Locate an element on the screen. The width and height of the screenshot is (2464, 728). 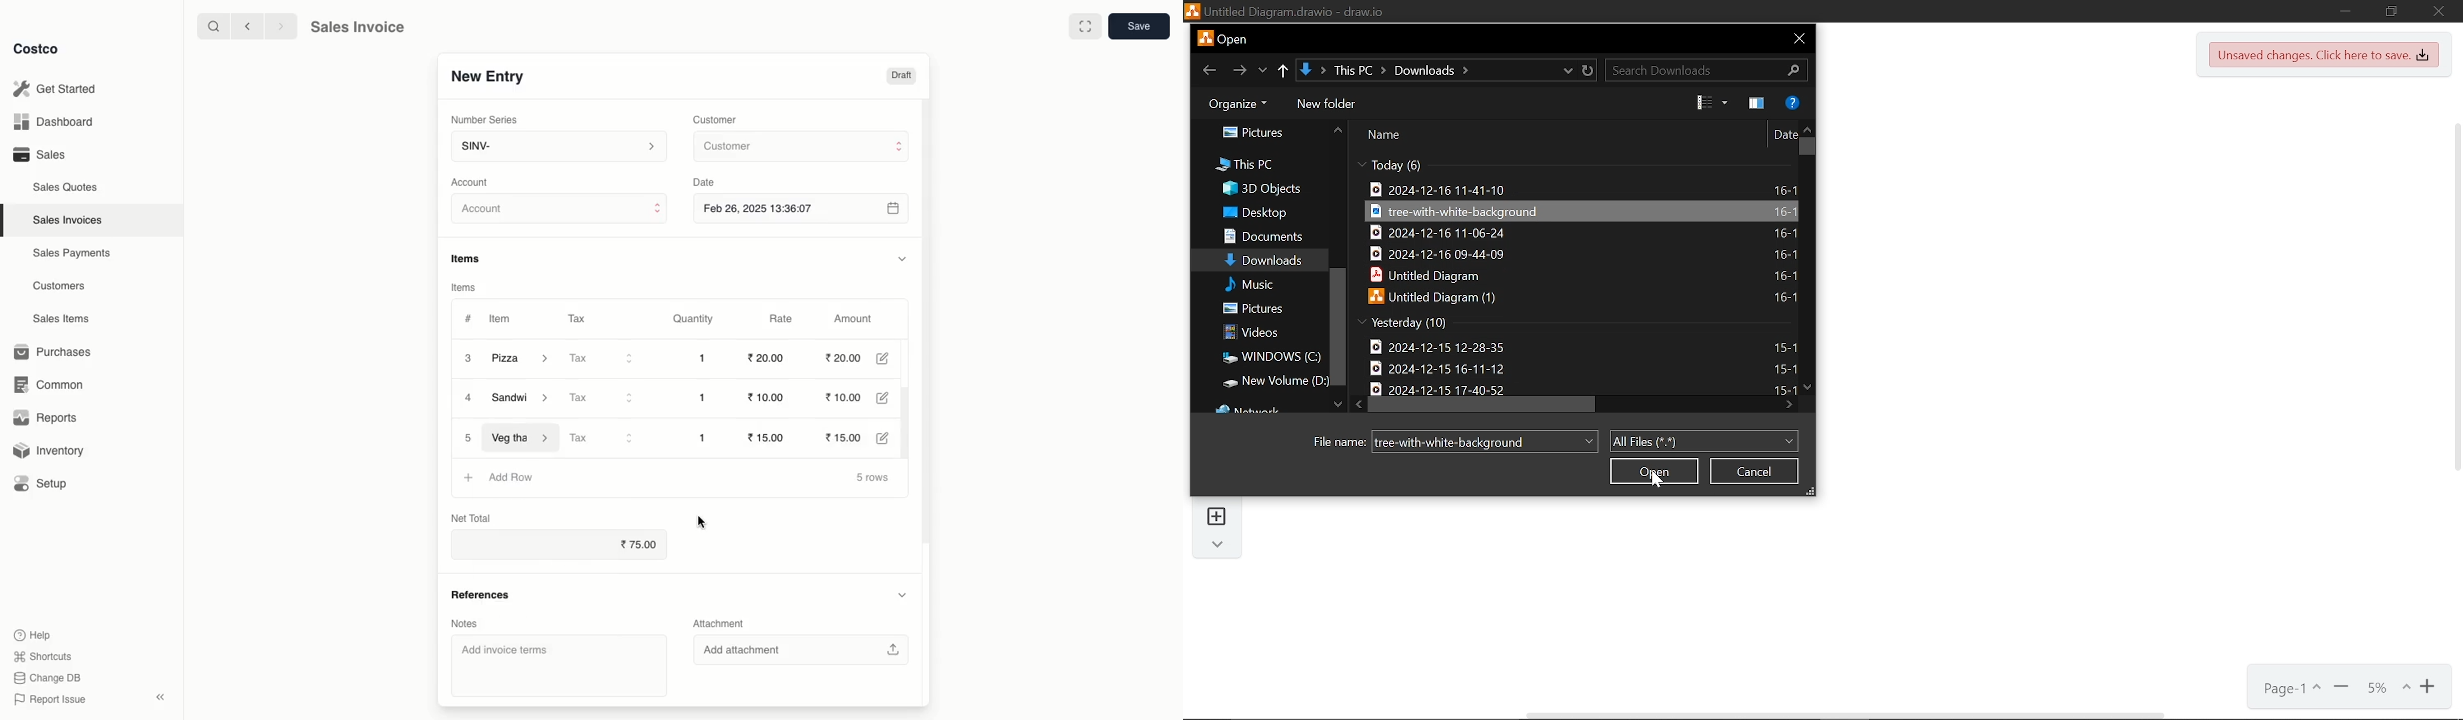
Tax is located at coordinates (602, 397).